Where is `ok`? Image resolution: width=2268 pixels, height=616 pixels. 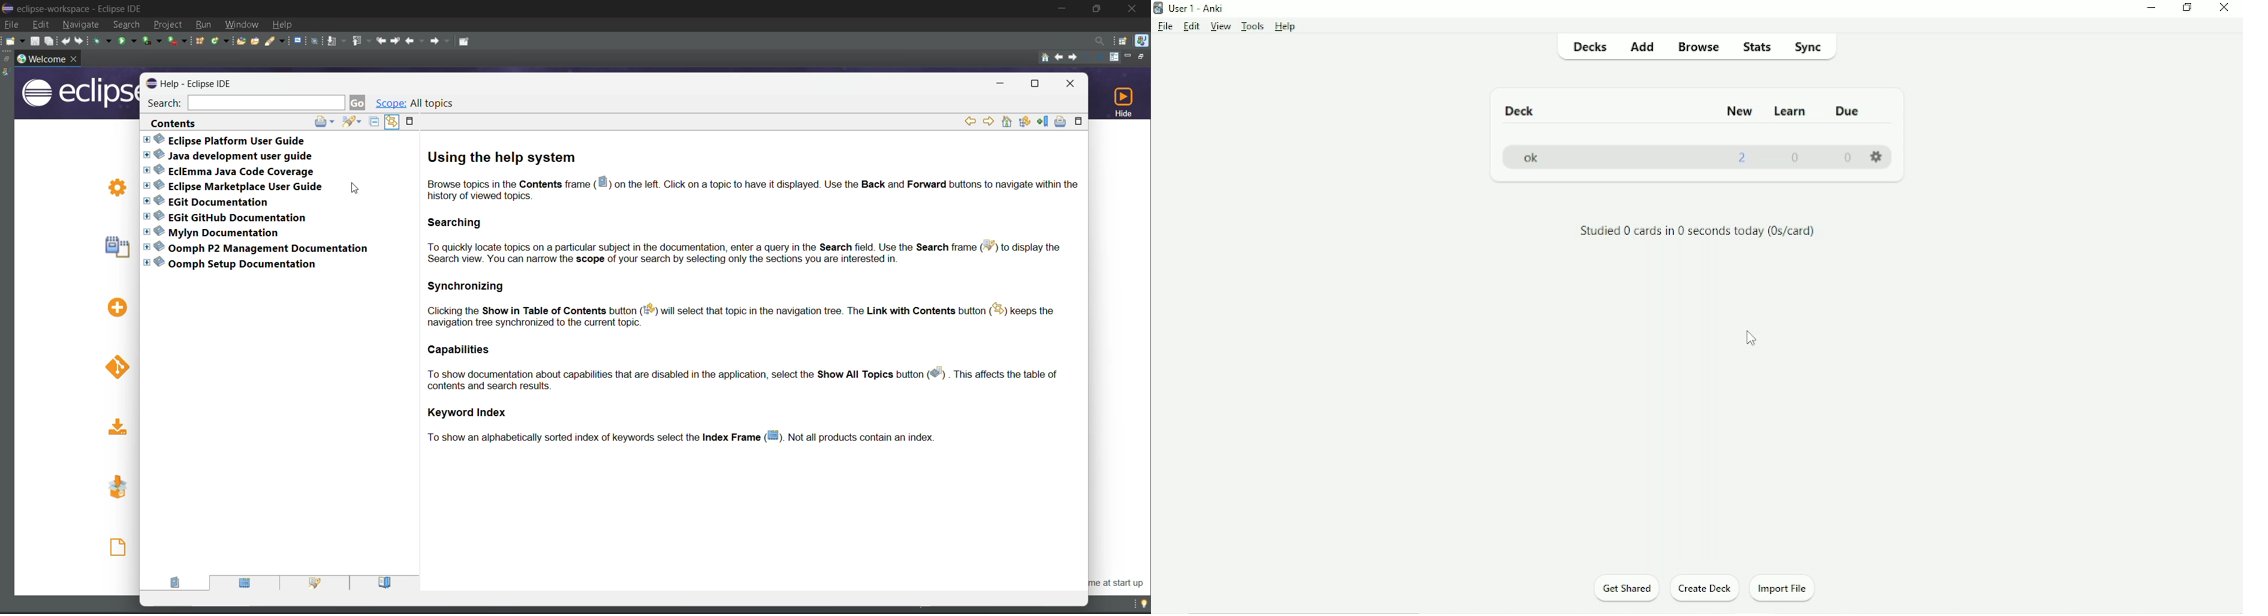 ok is located at coordinates (1530, 157).